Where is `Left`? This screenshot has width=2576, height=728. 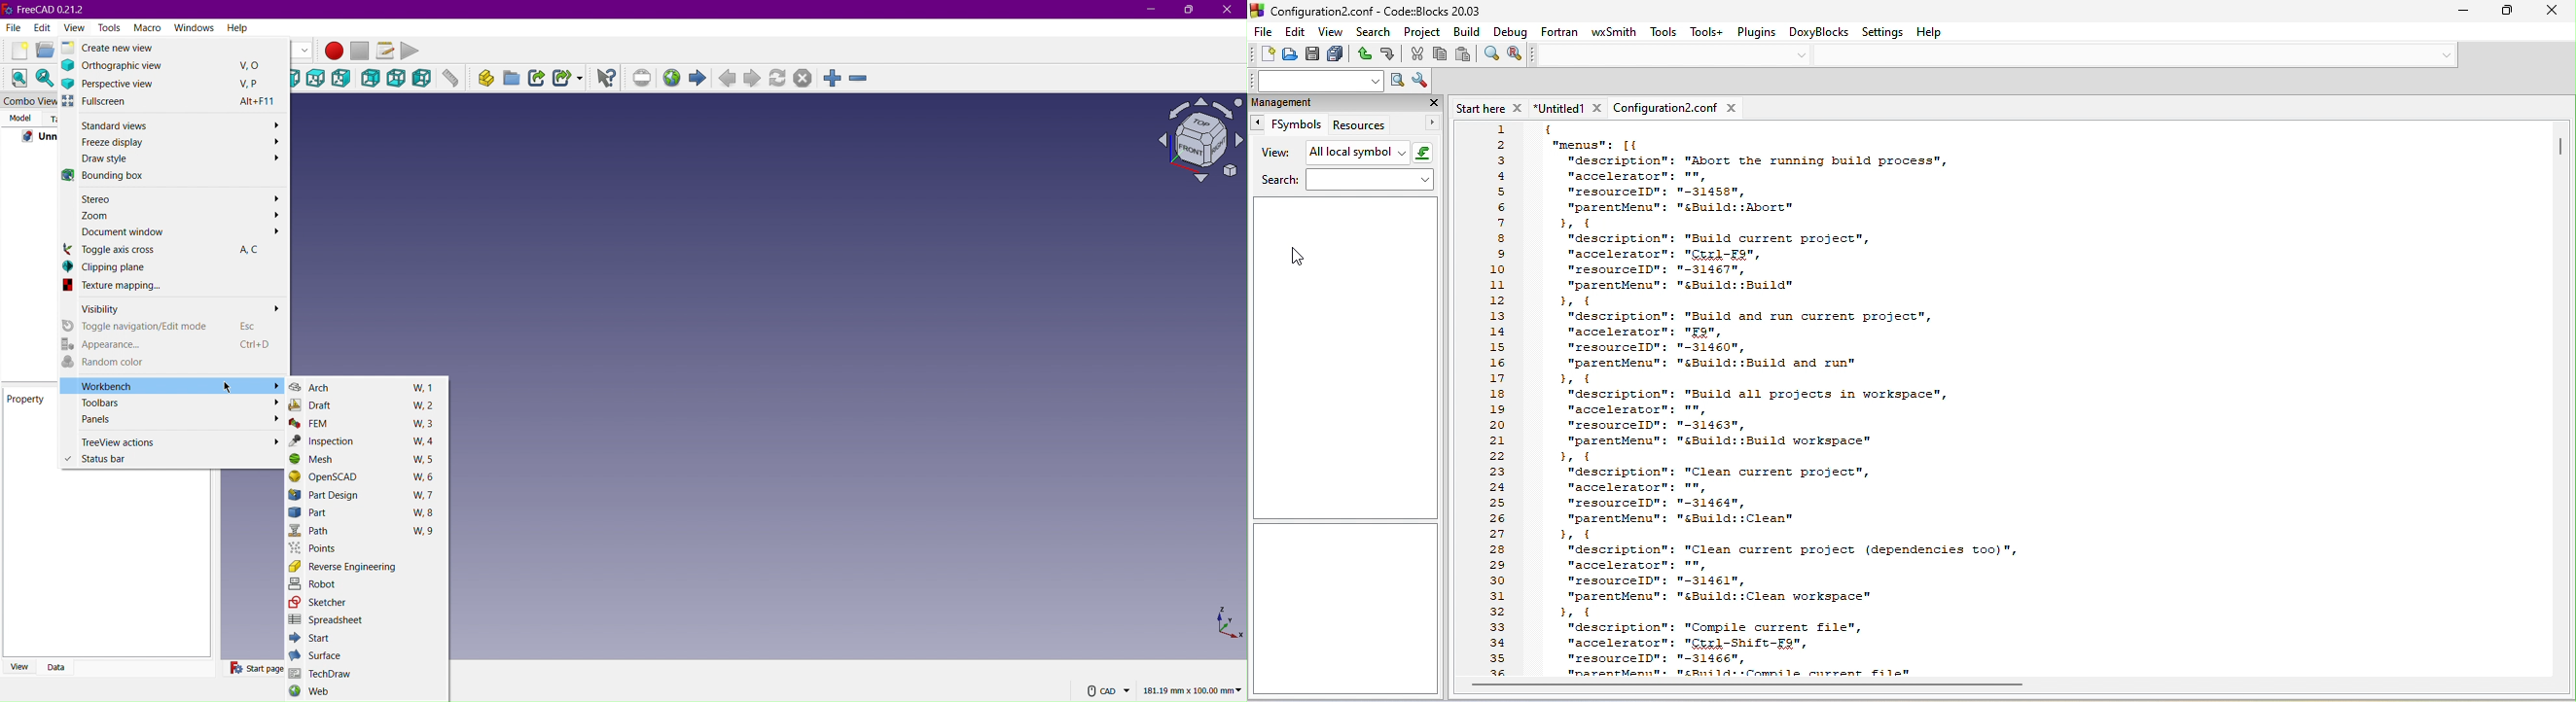 Left is located at coordinates (424, 79).